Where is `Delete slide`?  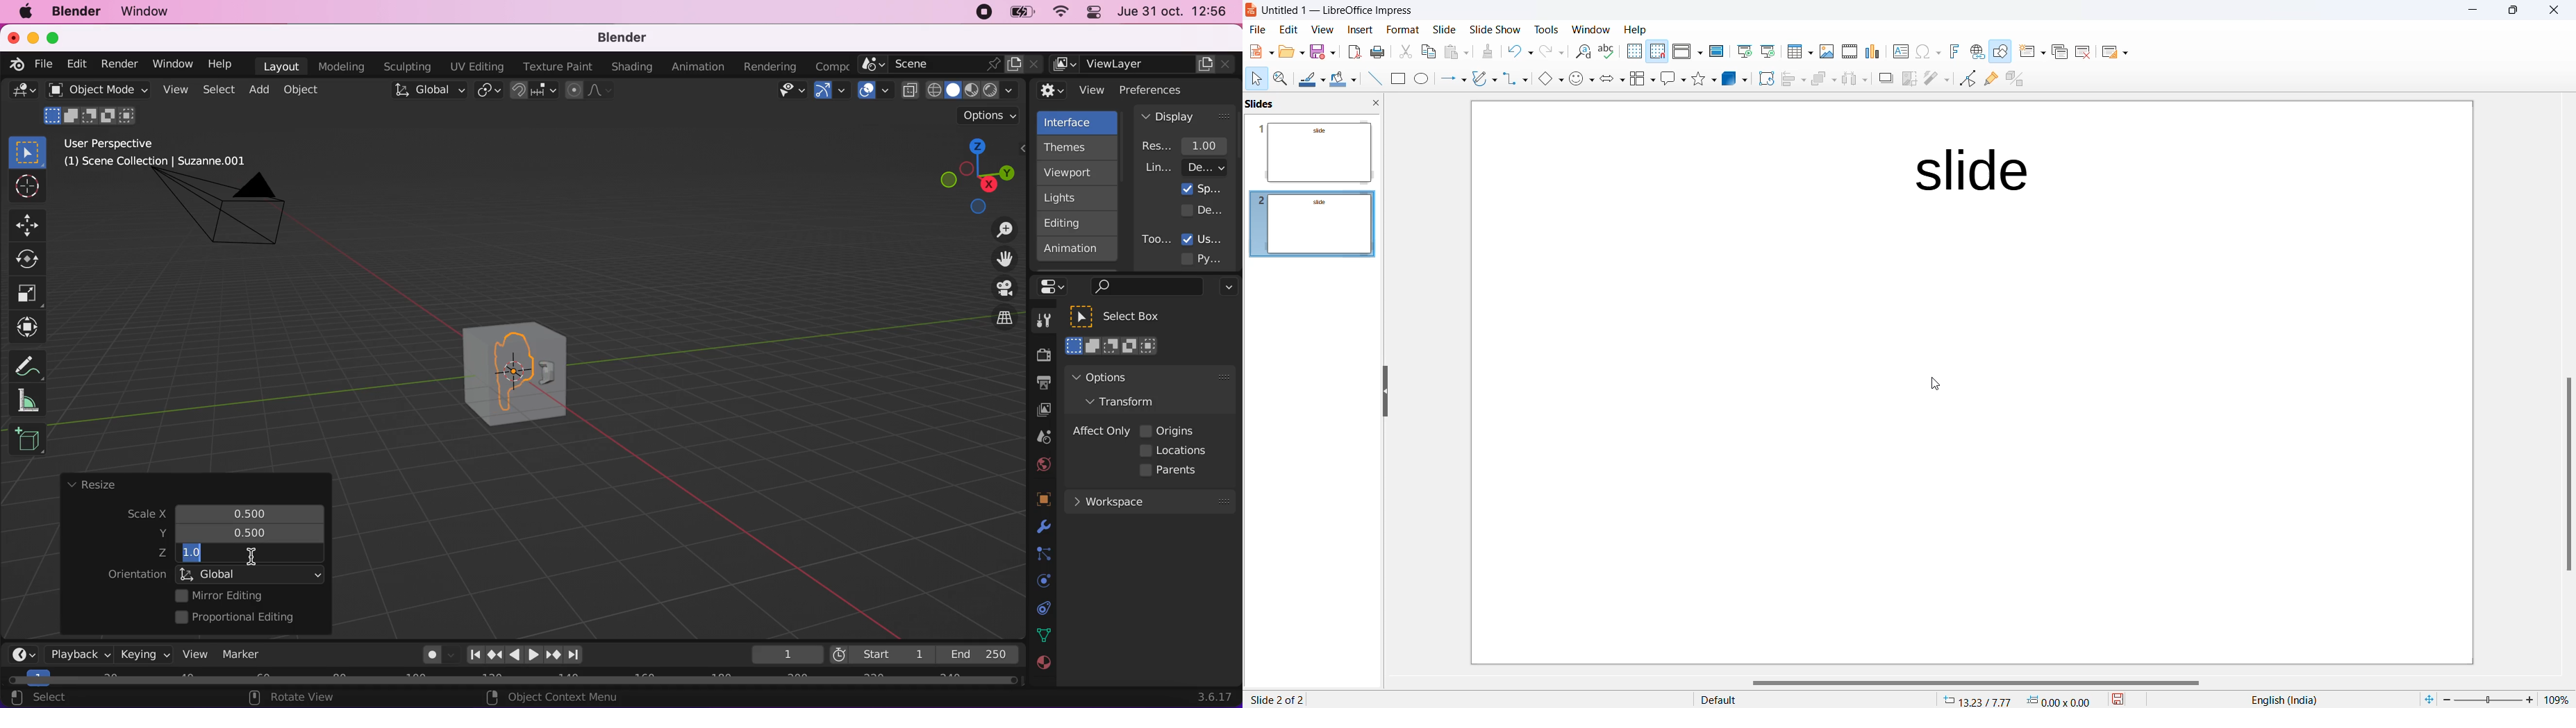 Delete slide is located at coordinates (2086, 51).